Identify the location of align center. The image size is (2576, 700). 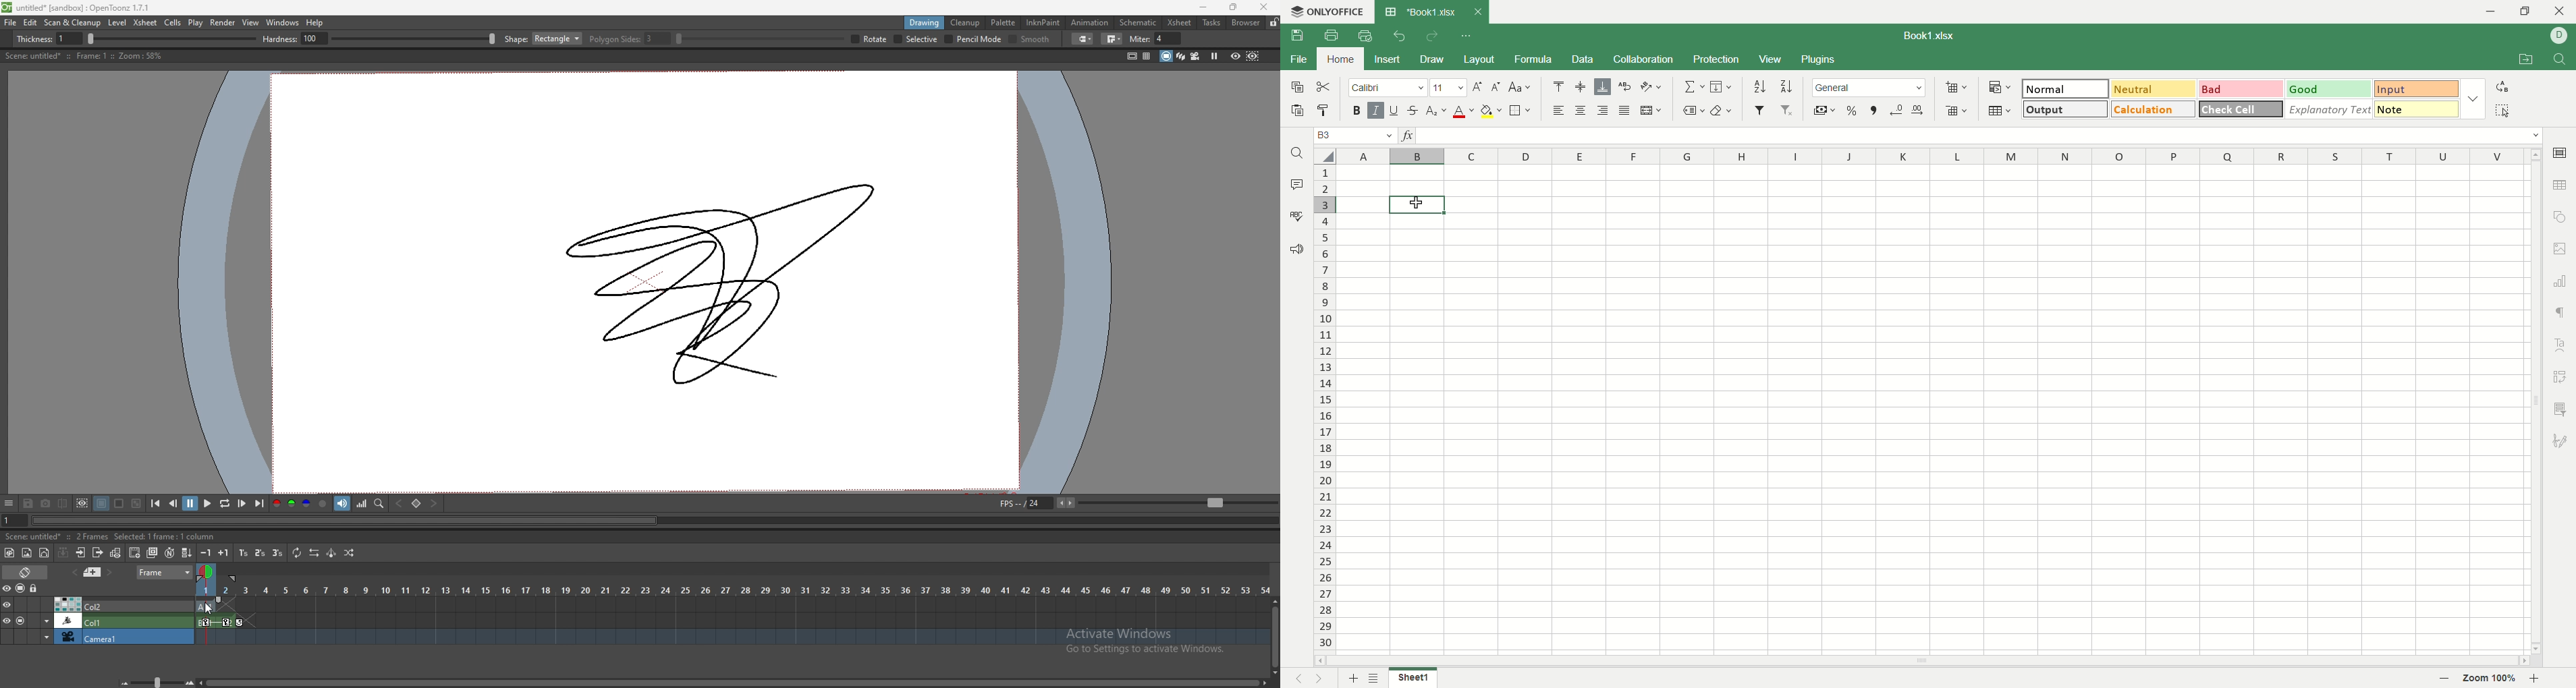
(1579, 110).